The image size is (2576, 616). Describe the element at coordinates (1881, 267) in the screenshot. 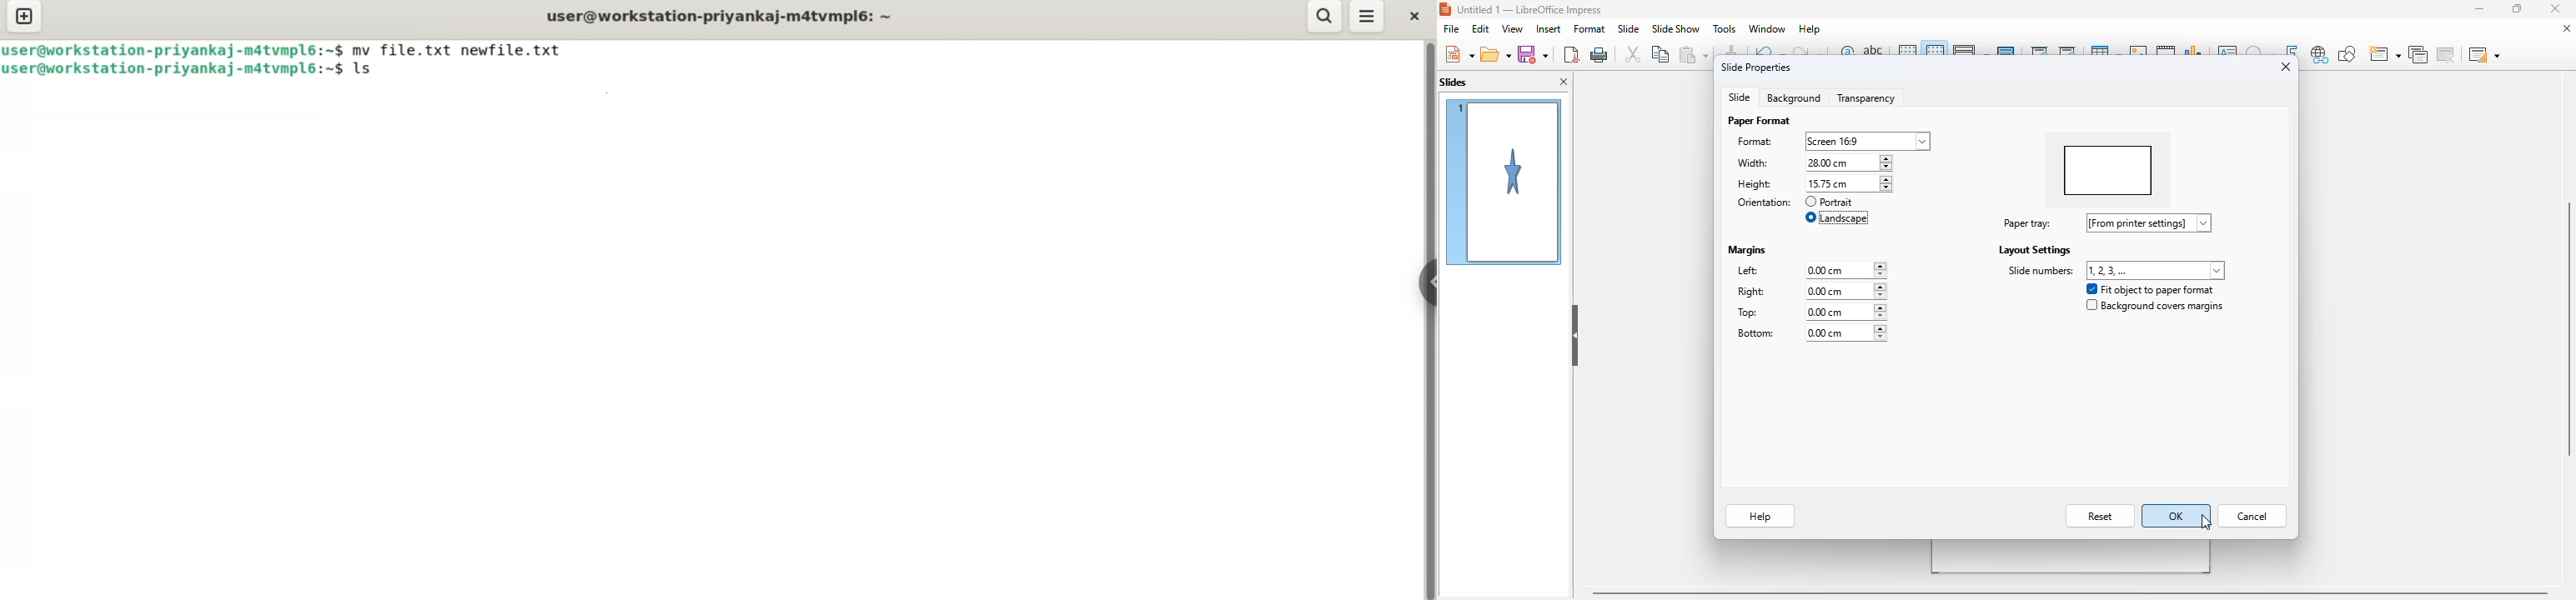

I see `increase left margin` at that location.